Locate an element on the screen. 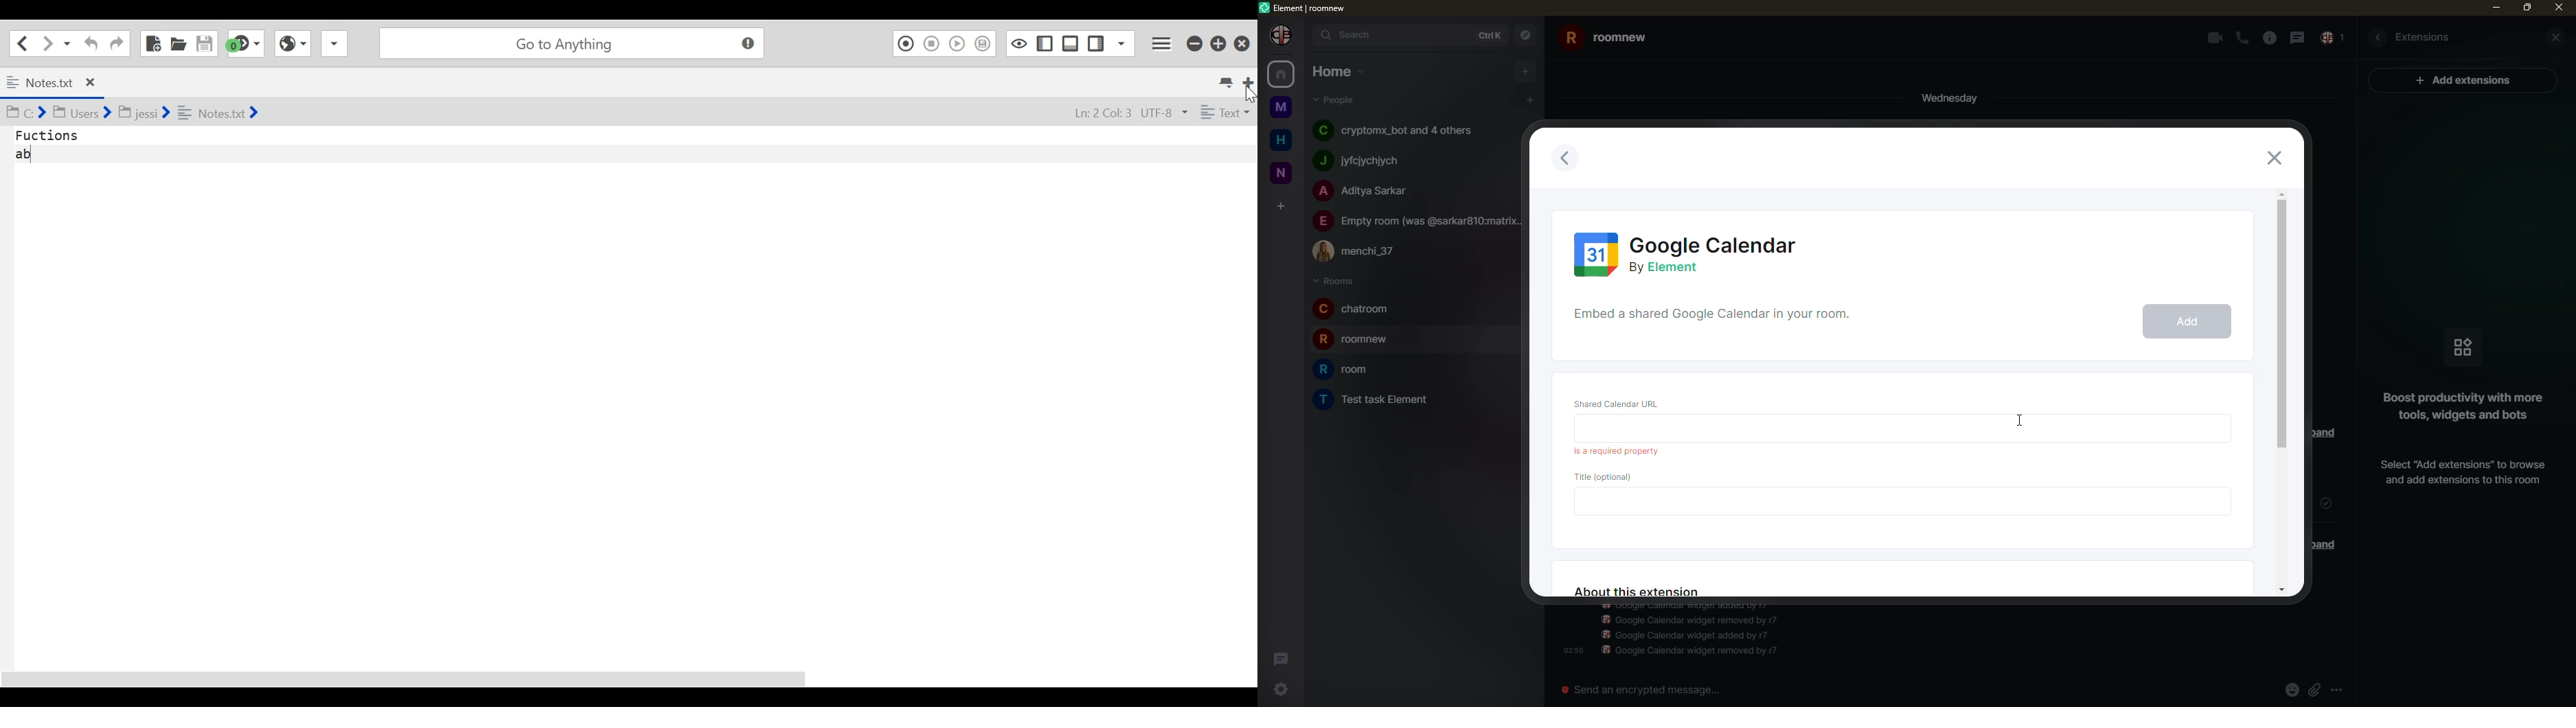 The width and height of the screenshot is (2576, 728). Stop Recording Macro is located at coordinates (931, 43).